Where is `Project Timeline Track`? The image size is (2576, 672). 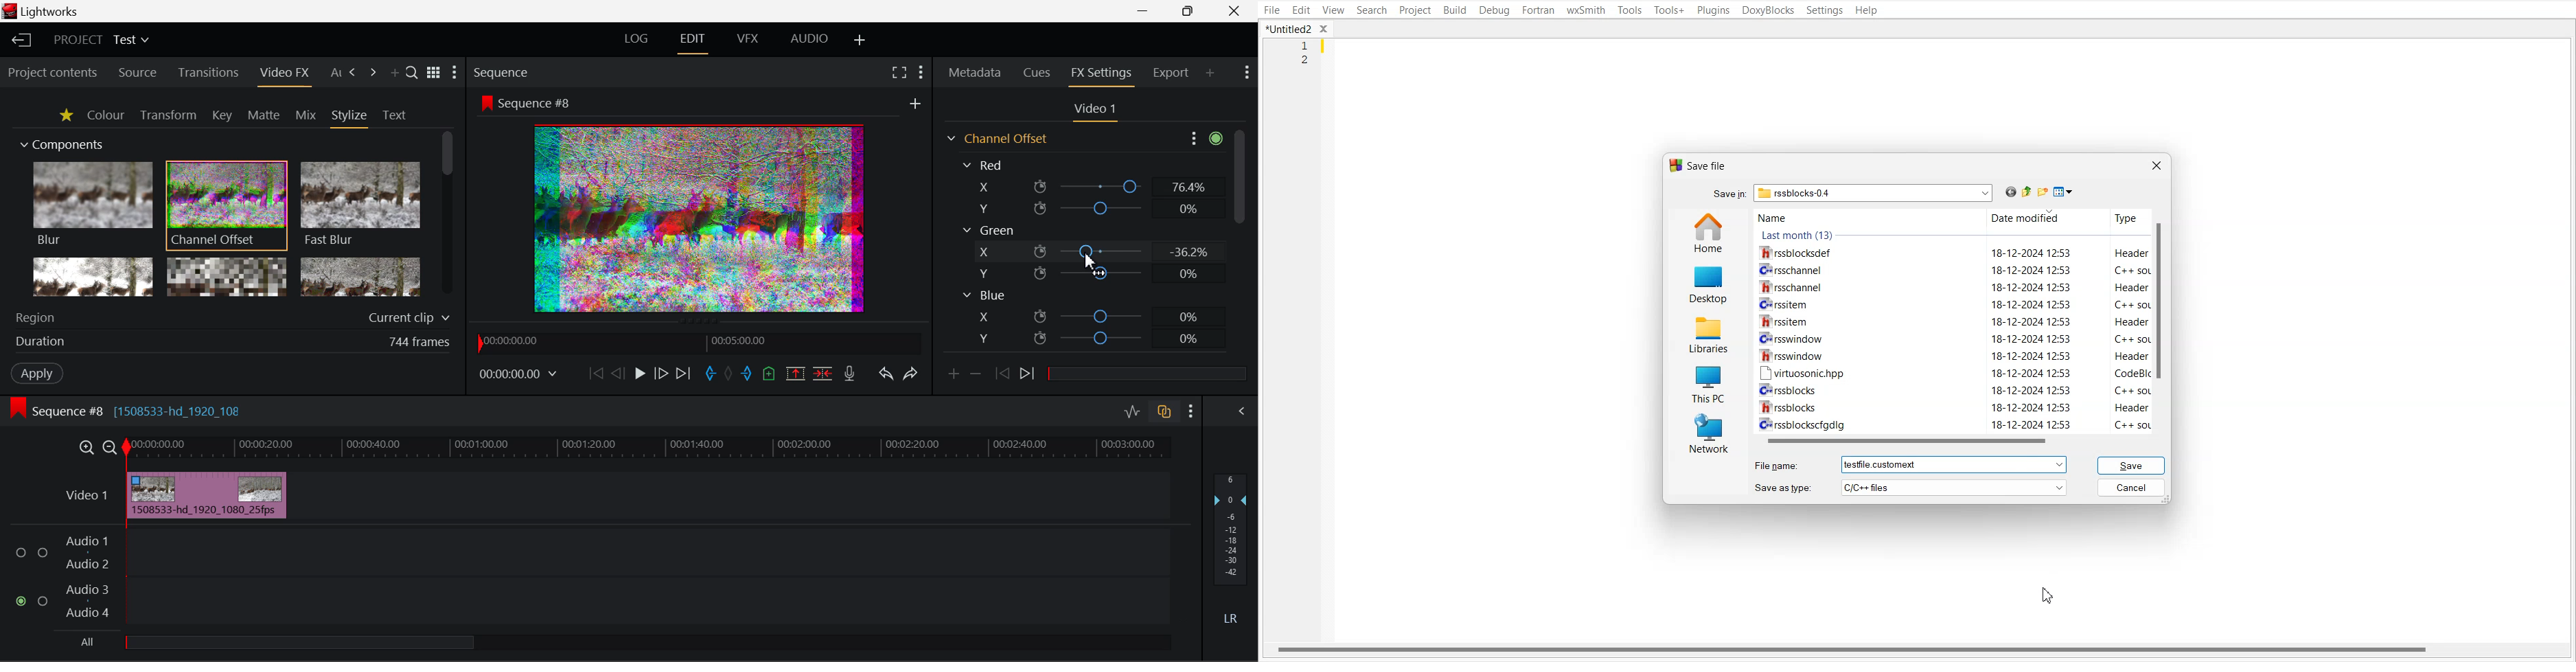
Project Timeline Track is located at coordinates (649, 450).